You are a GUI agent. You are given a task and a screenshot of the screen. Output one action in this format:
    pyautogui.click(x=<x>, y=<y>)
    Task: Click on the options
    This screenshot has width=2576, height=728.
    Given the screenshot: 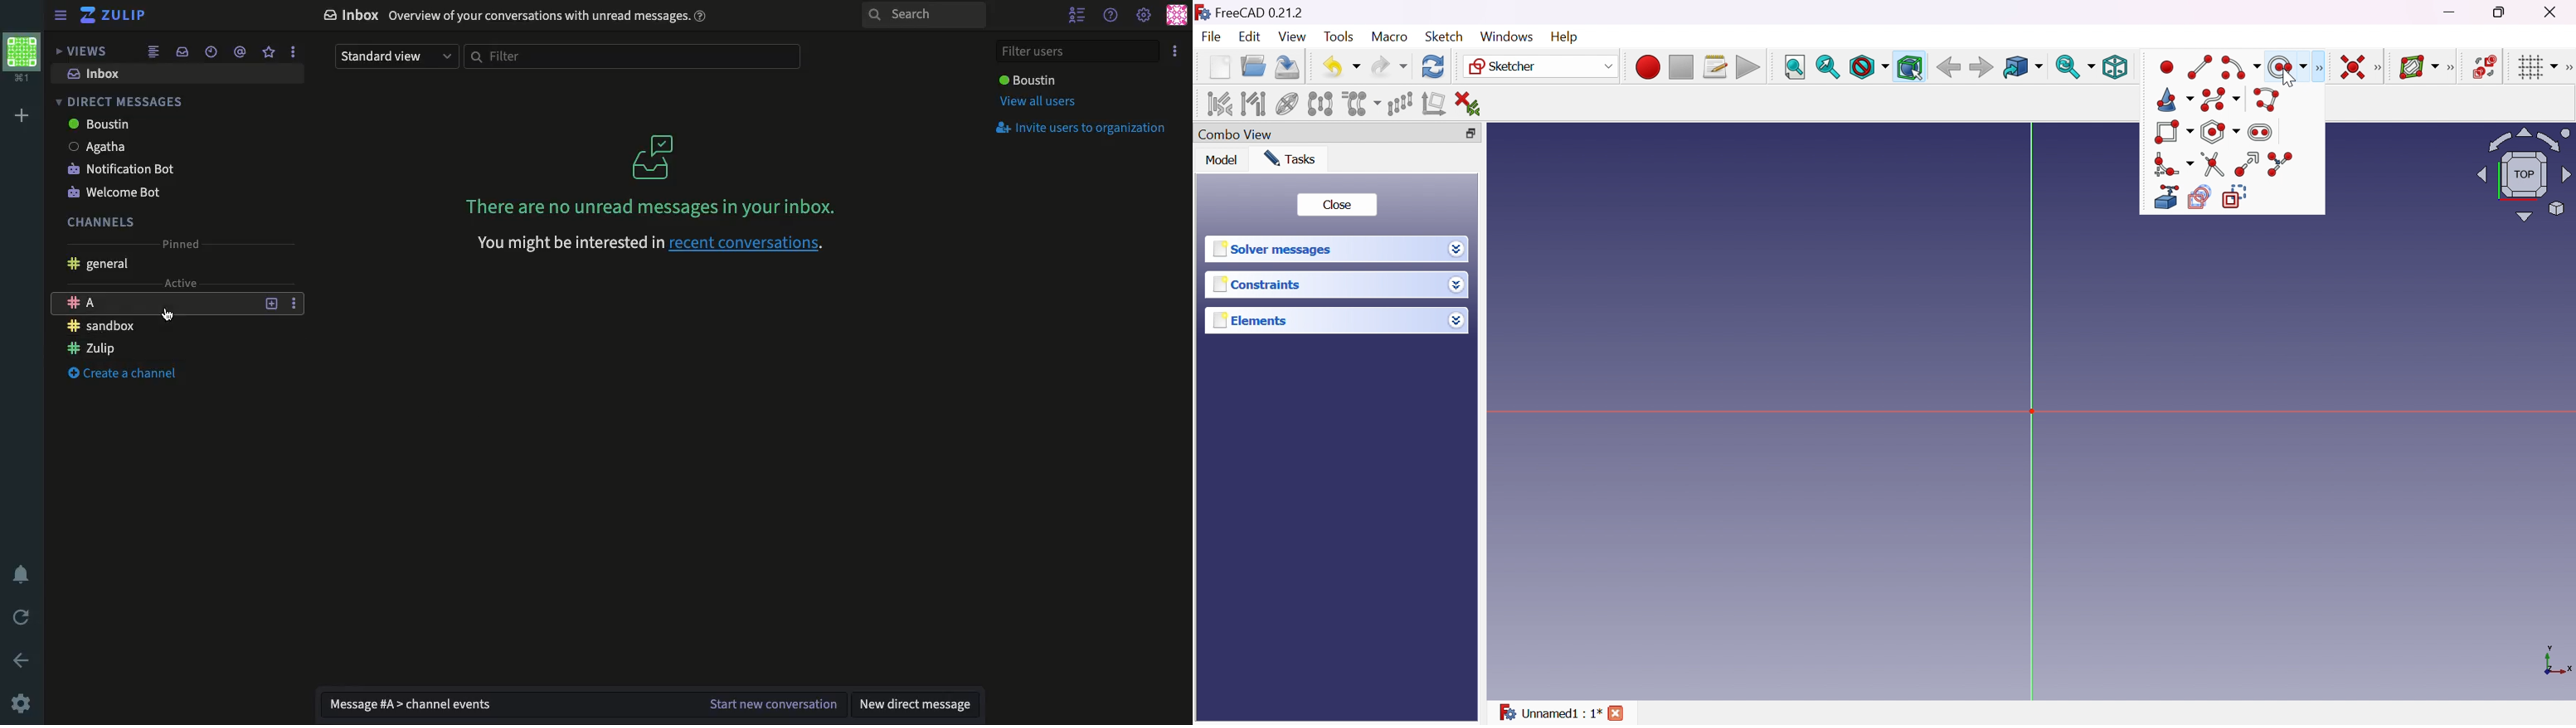 What is the action you would take?
    pyautogui.click(x=293, y=302)
    